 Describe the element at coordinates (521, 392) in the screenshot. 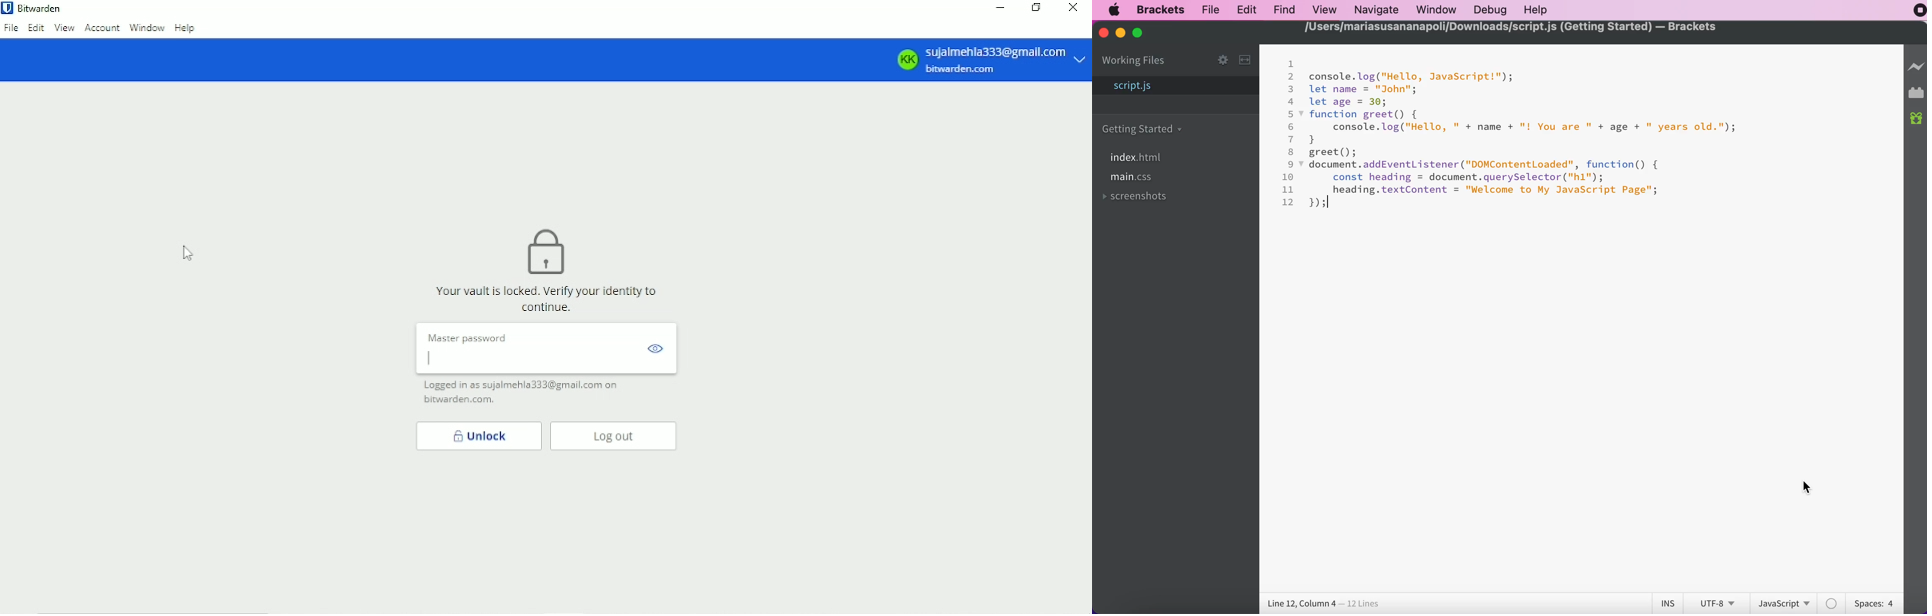

I see `Logged in as sujalmehla333@gmail.com on bitwarden.com` at that location.